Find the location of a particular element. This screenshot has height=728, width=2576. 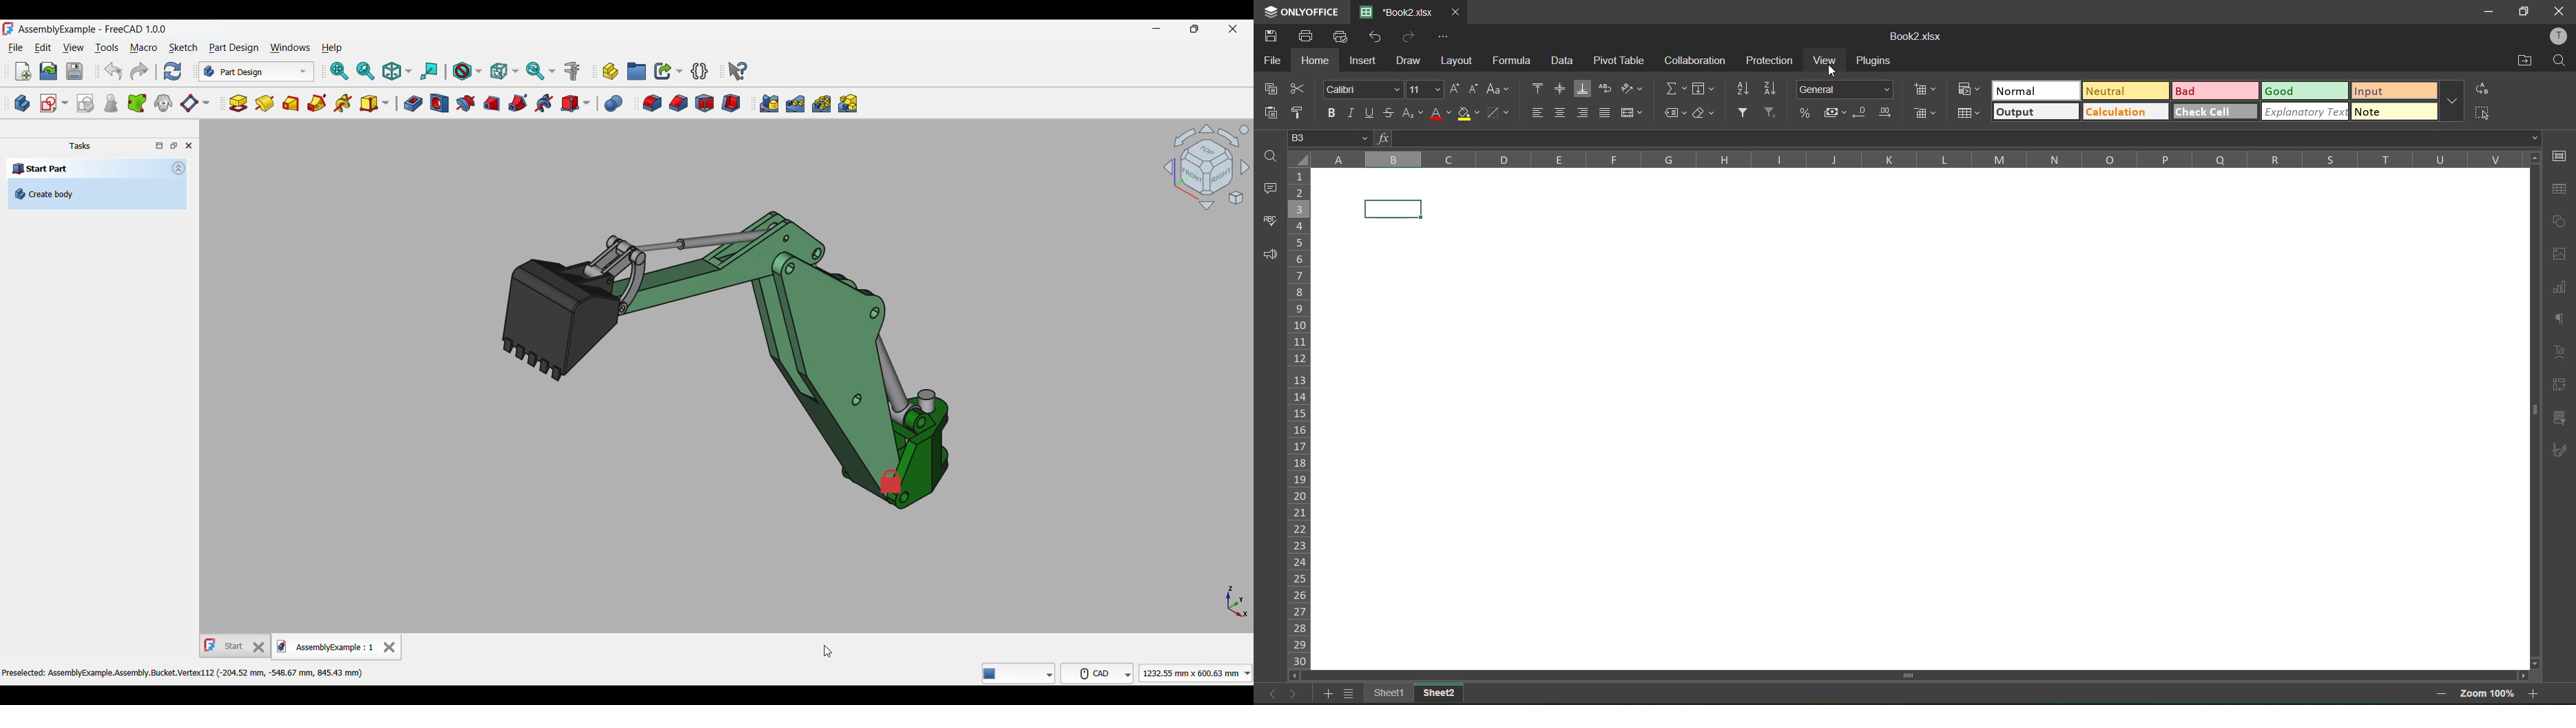

row numbers is located at coordinates (1302, 417).